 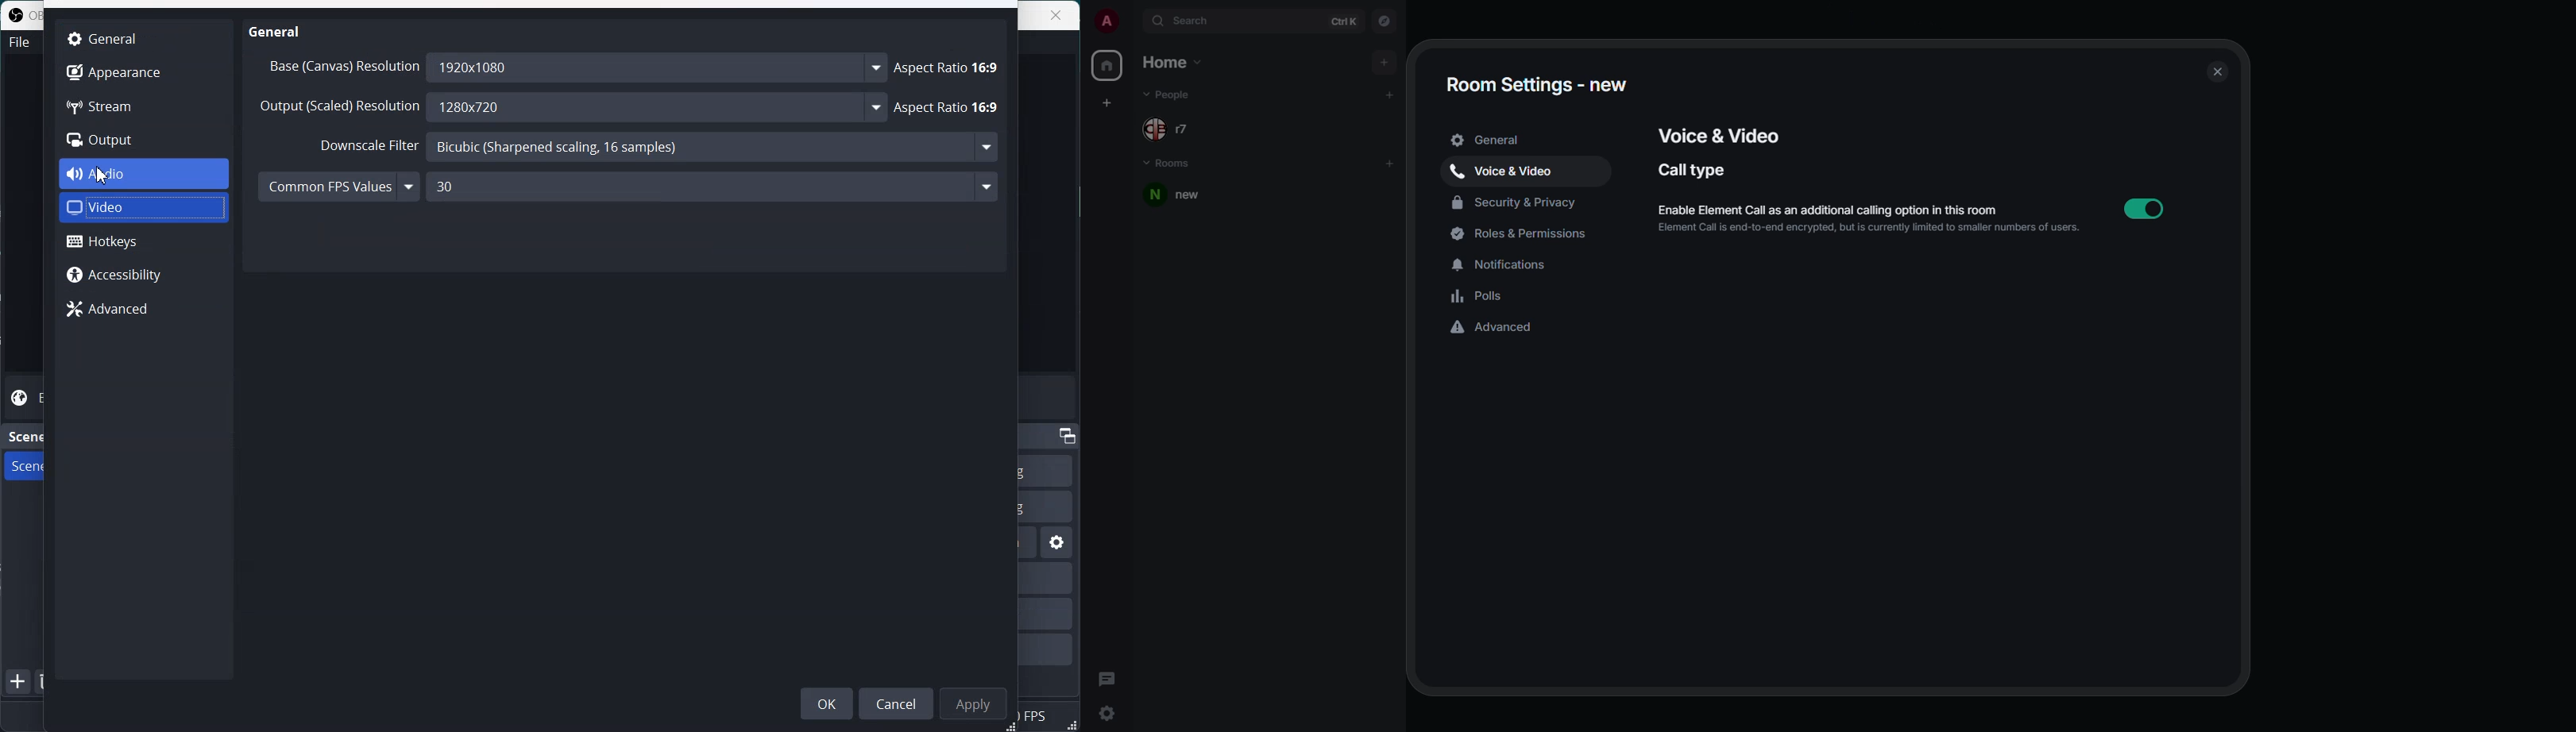 What do you see at coordinates (948, 87) in the screenshot?
I see `Aspect Ratio 16:9` at bounding box center [948, 87].